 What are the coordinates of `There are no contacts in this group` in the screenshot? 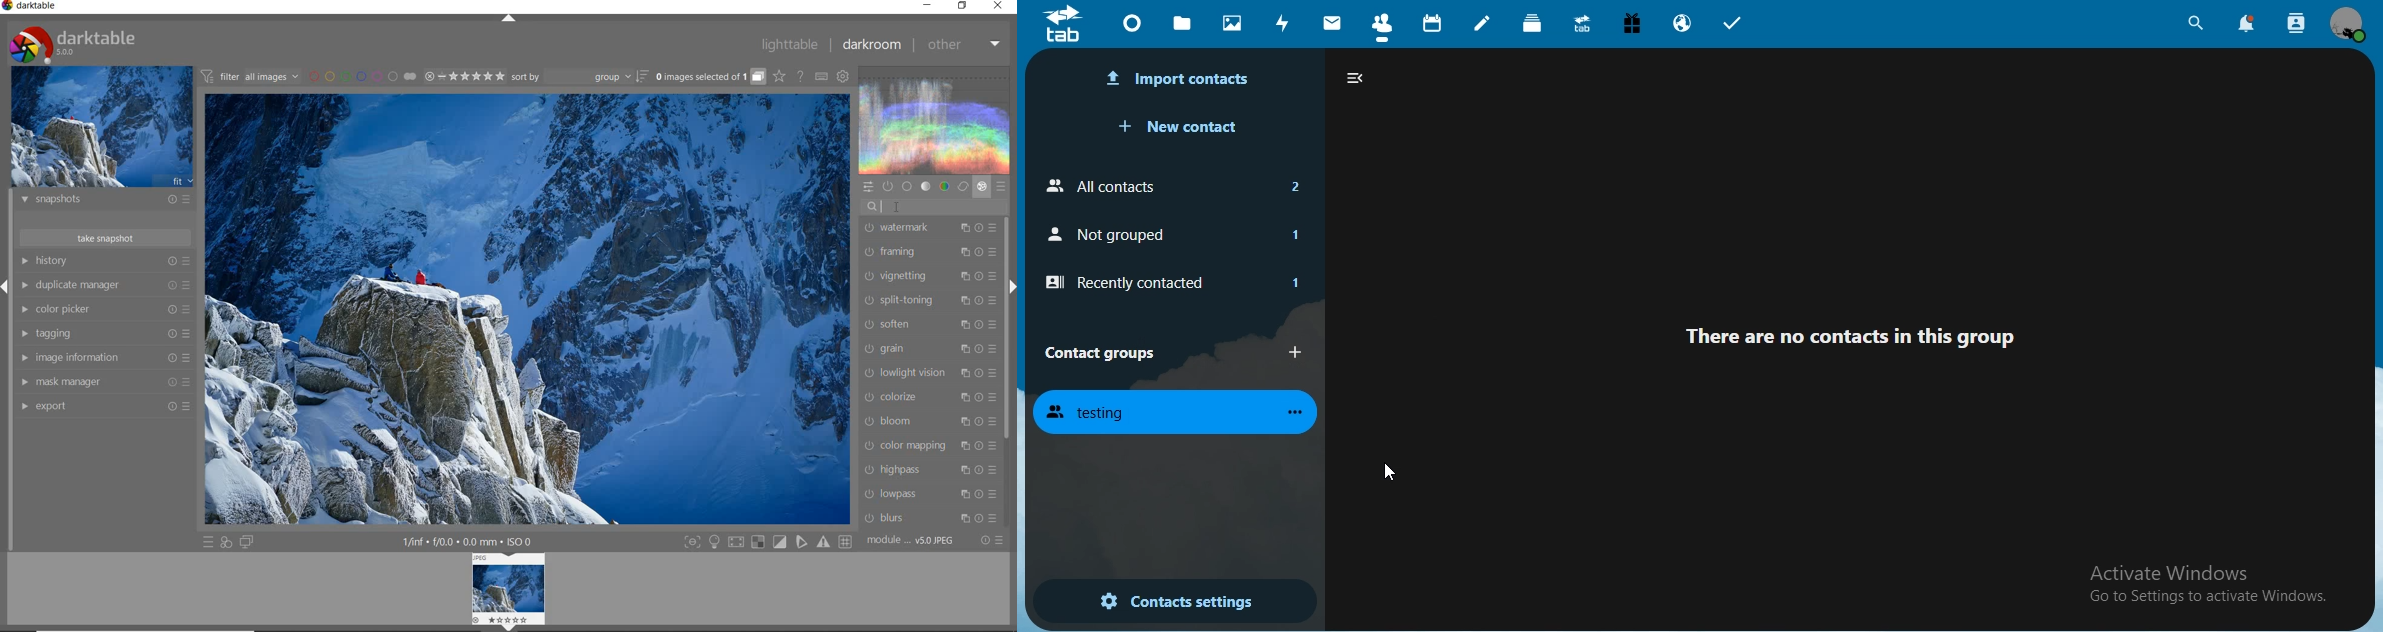 It's located at (1865, 333).